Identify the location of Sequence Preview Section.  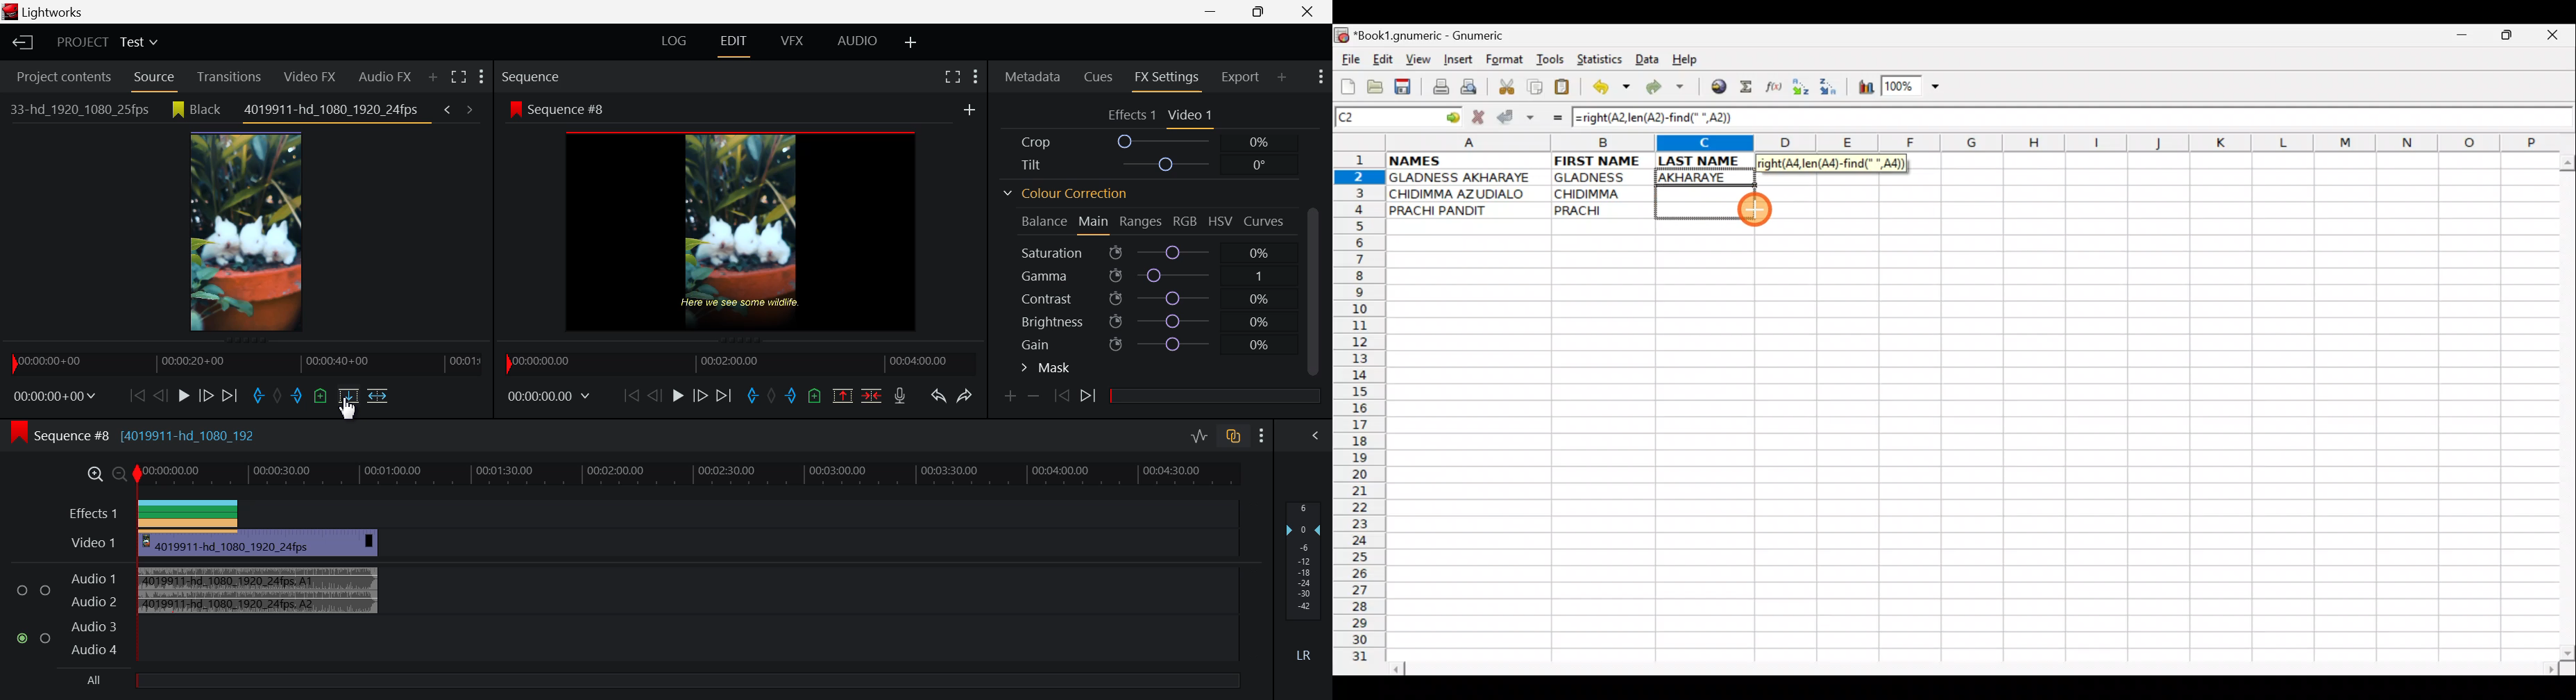
(566, 76).